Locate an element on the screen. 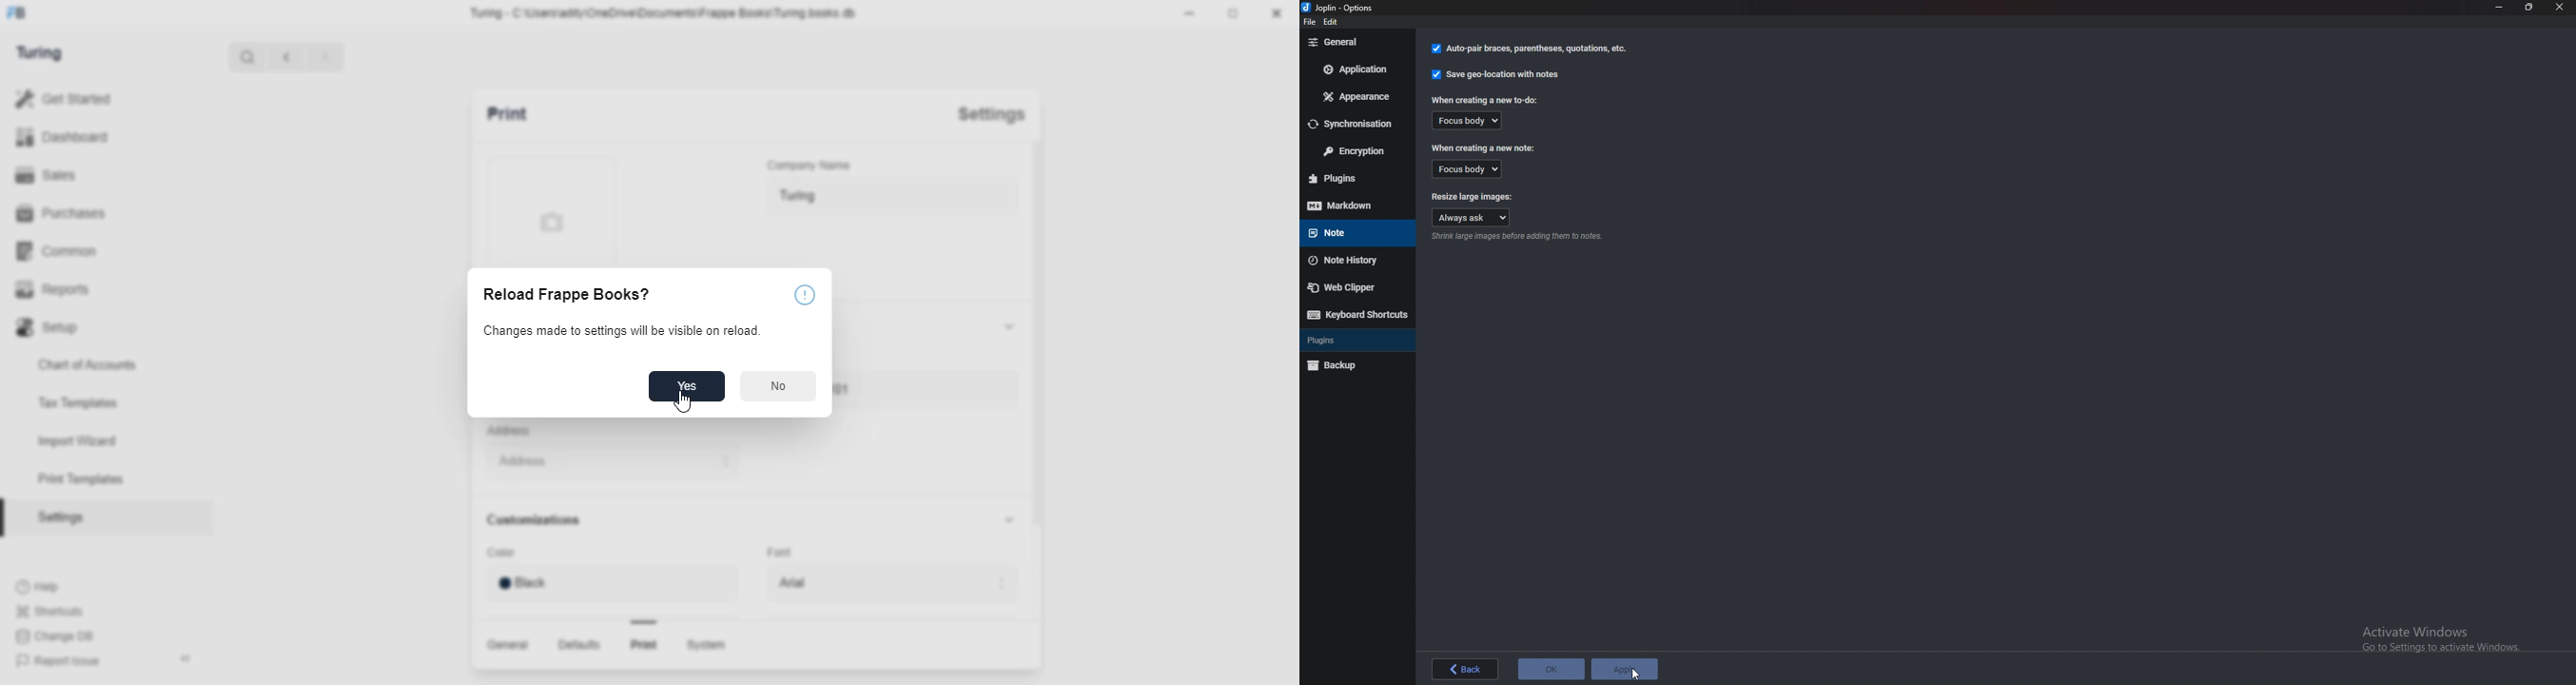 This screenshot has width=2576, height=700. ‘Company Name is located at coordinates (811, 166).